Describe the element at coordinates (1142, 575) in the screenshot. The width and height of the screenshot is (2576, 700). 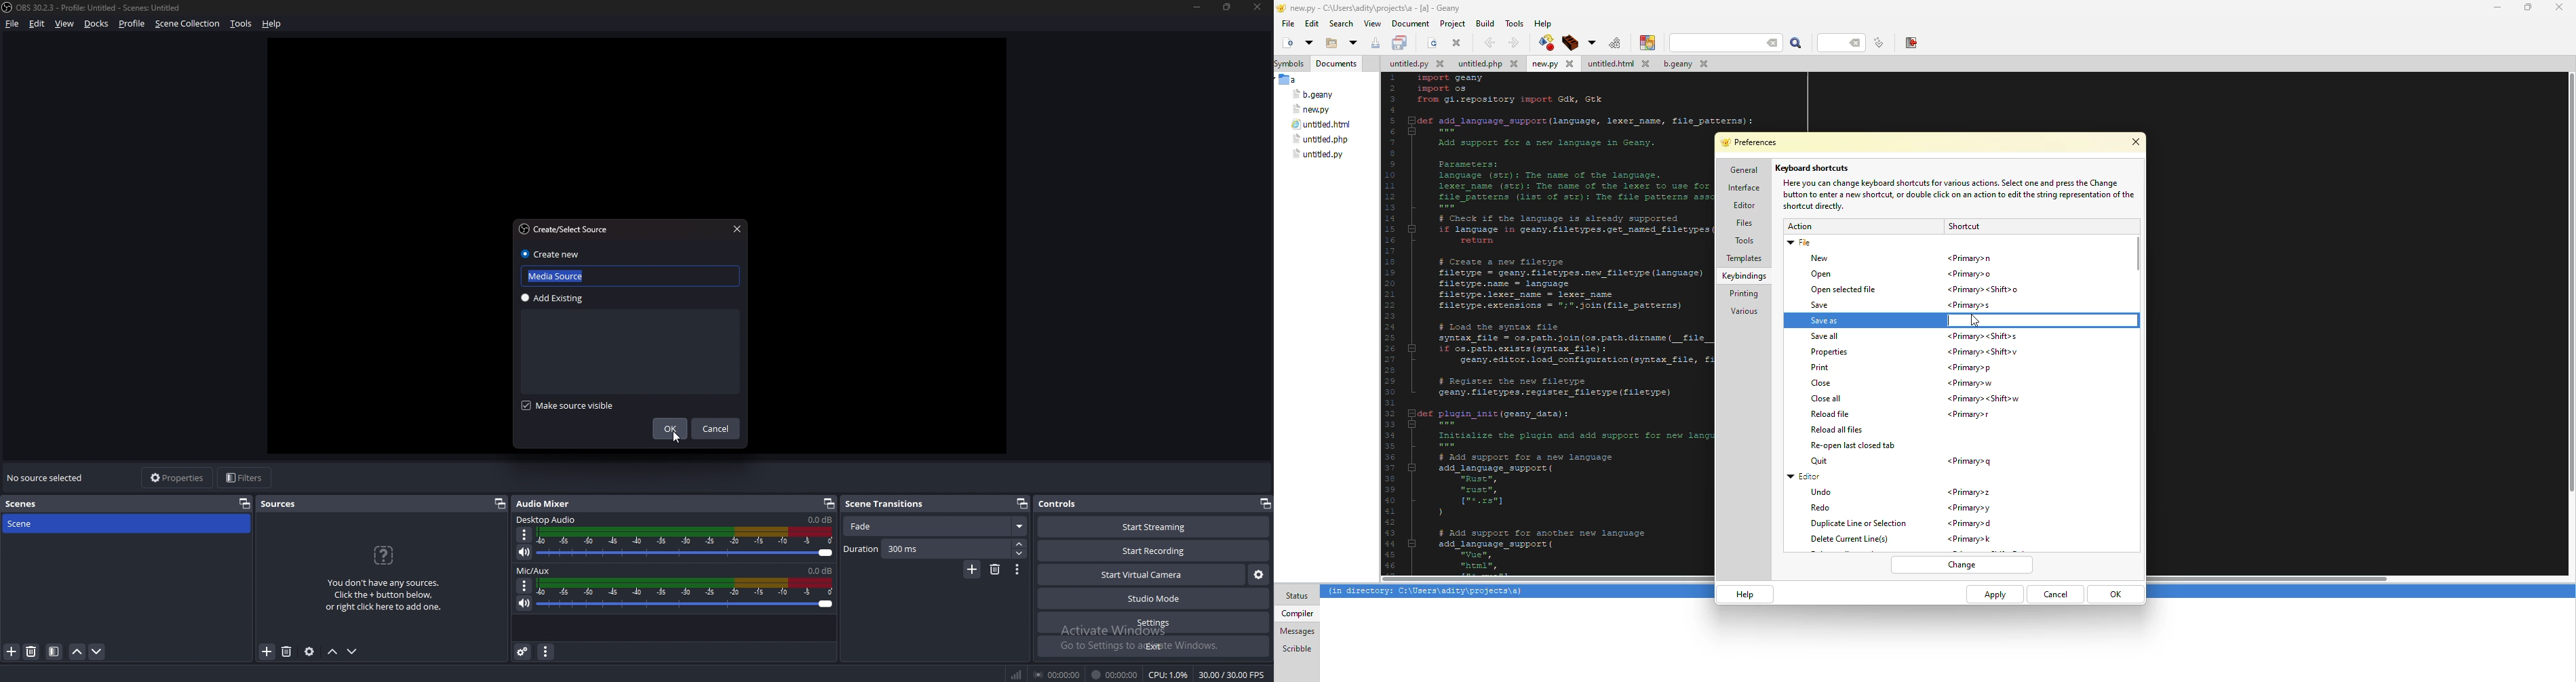
I see `Start virtual camera` at that location.